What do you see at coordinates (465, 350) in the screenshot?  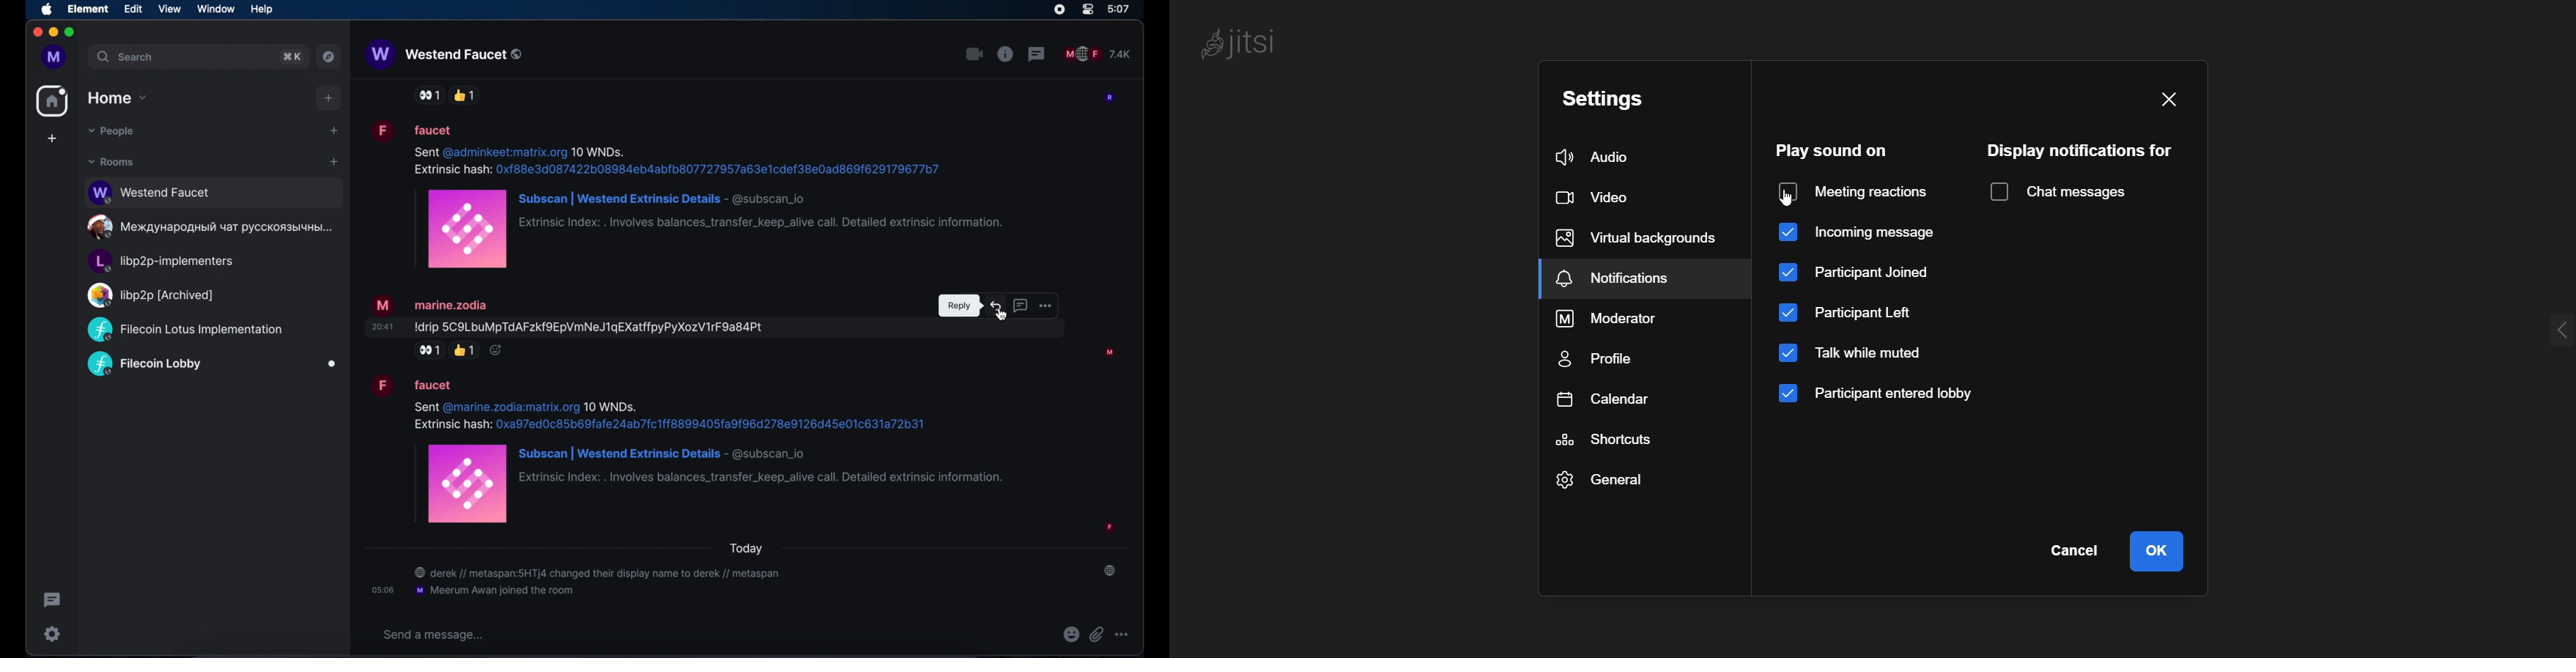 I see `thumbs up reaction` at bounding box center [465, 350].